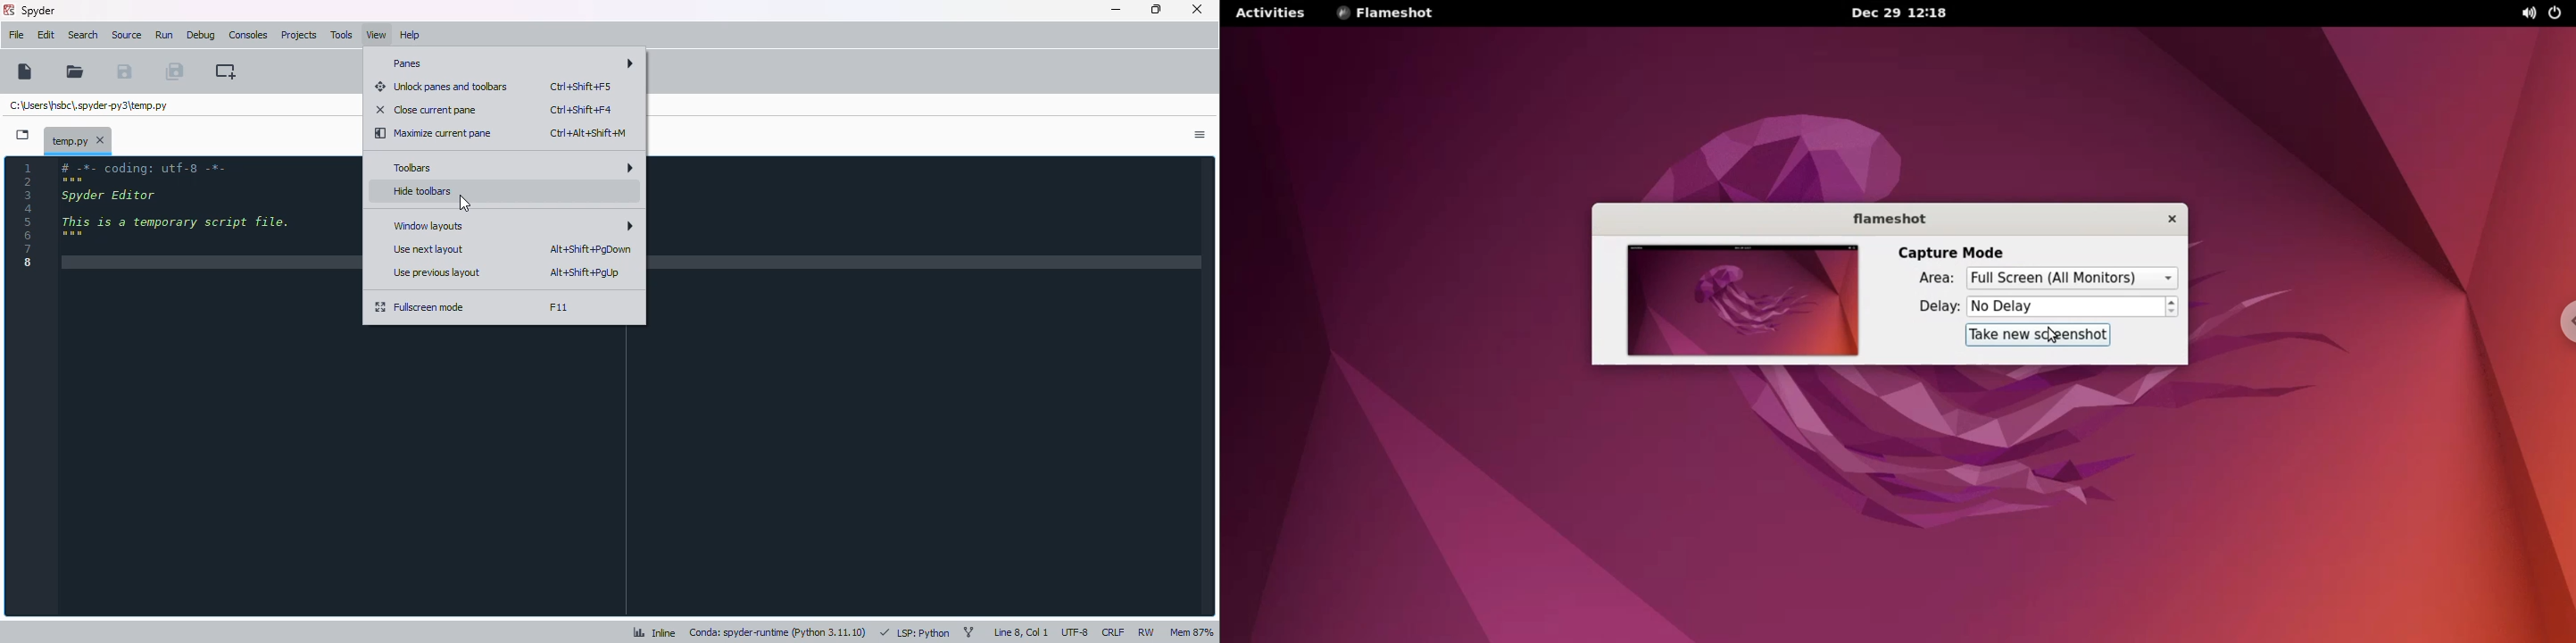 Image resolution: width=2576 pixels, height=644 pixels. Describe the element at coordinates (124, 71) in the screenshot. I see `save file` at that location.